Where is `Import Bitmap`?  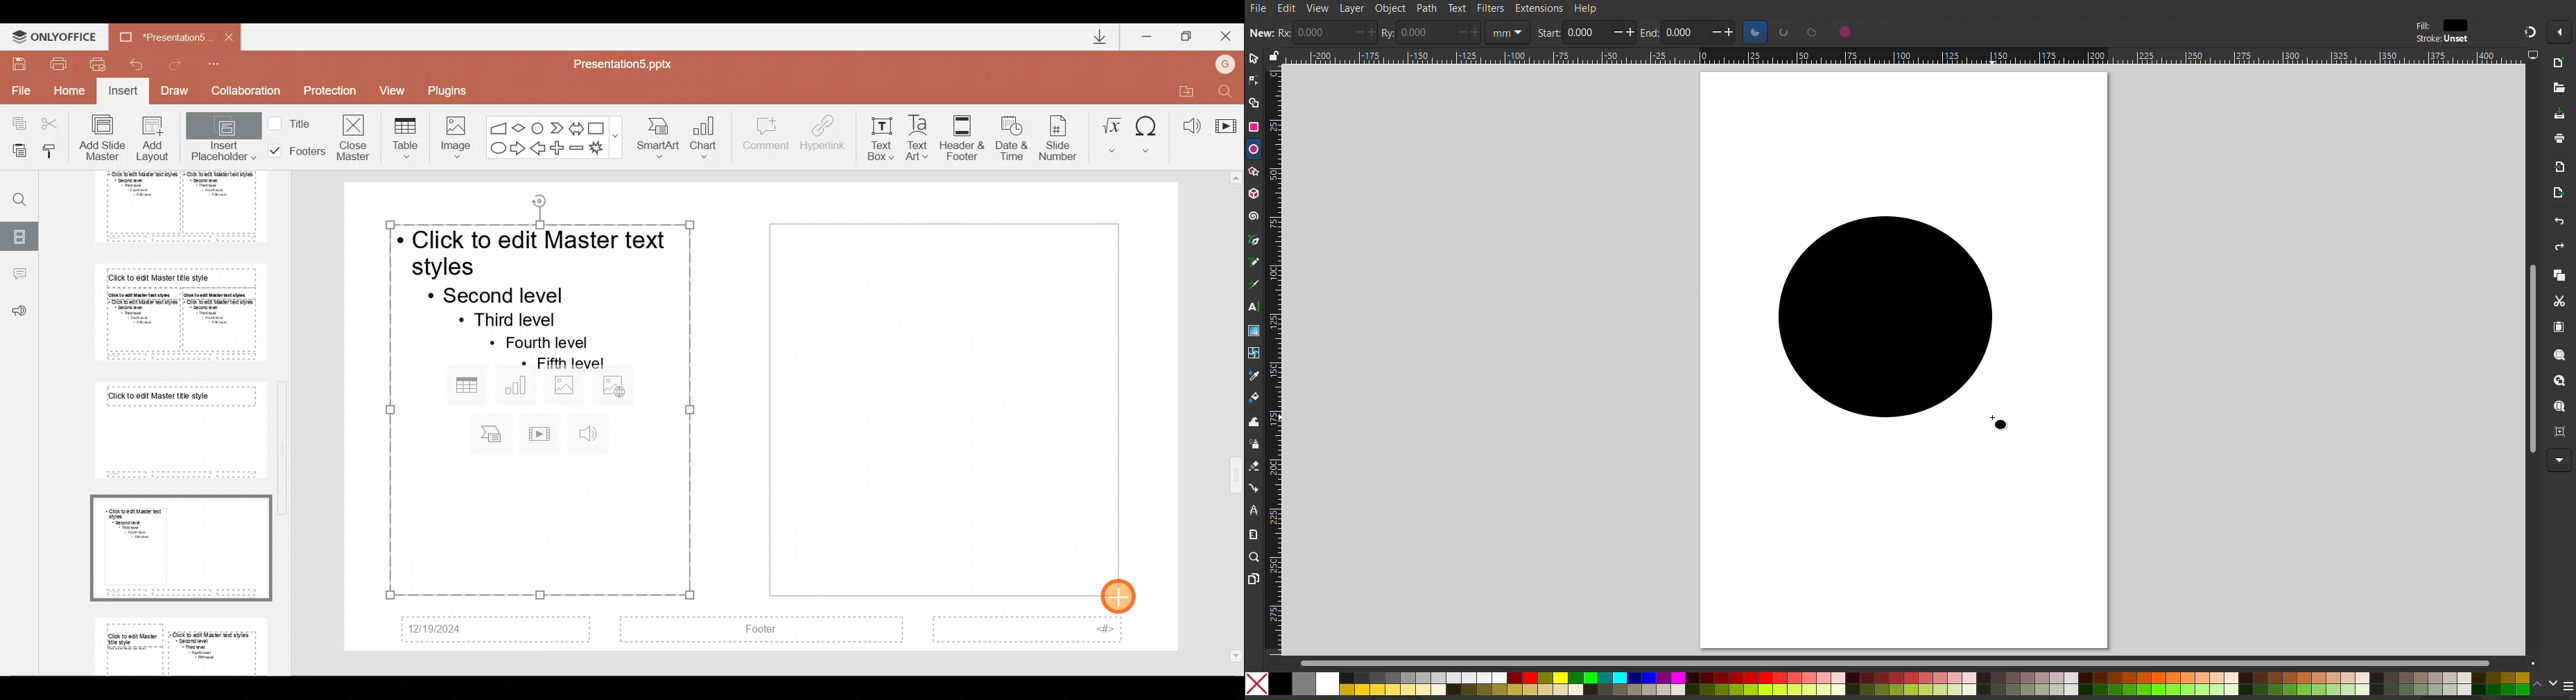
Import Bitmap is located at coordinates (2559, 167).